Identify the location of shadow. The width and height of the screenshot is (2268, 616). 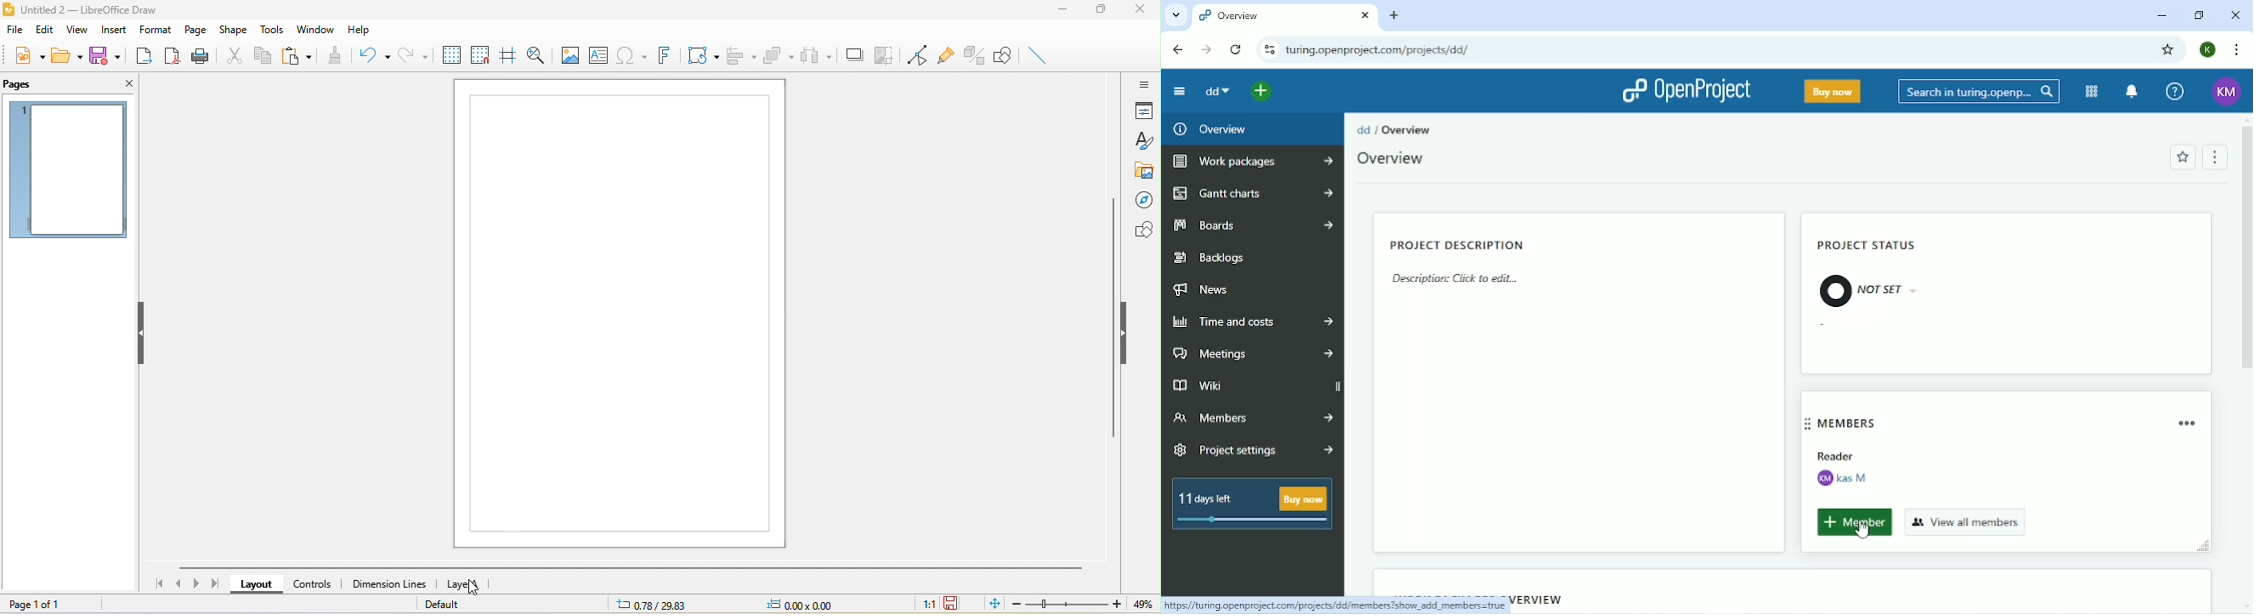
(854, 55).